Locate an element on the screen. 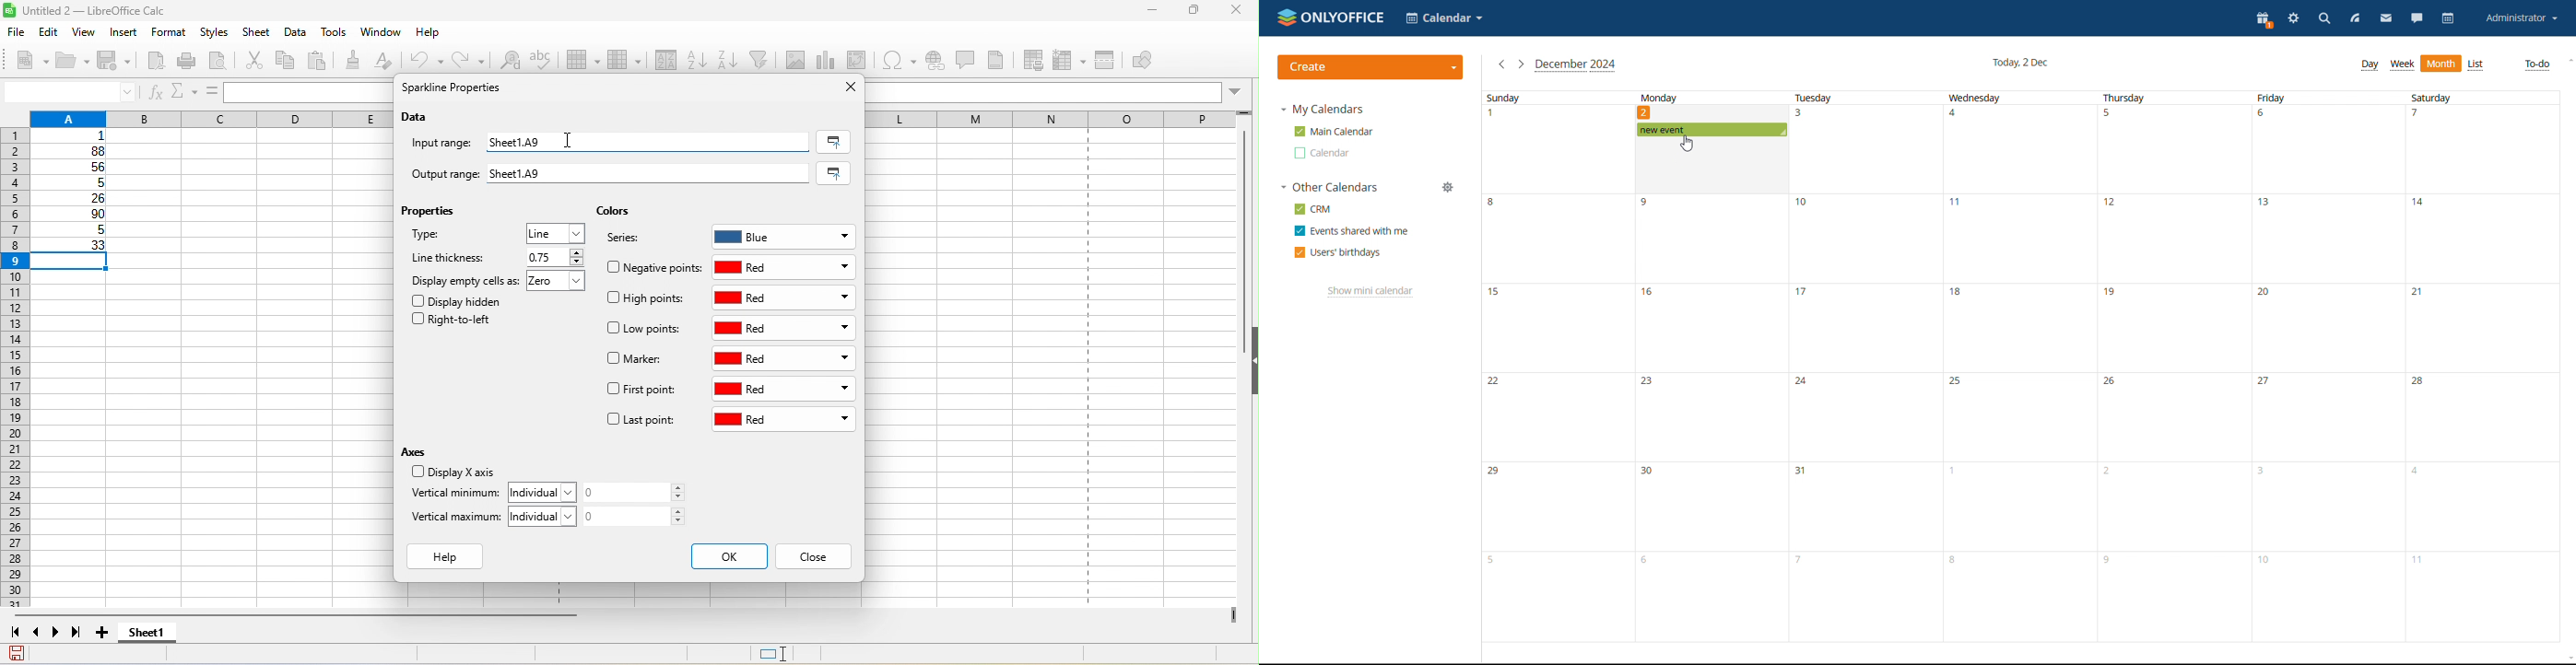 The image size is (2576, 672). insert is located at coordinates (125, 33).